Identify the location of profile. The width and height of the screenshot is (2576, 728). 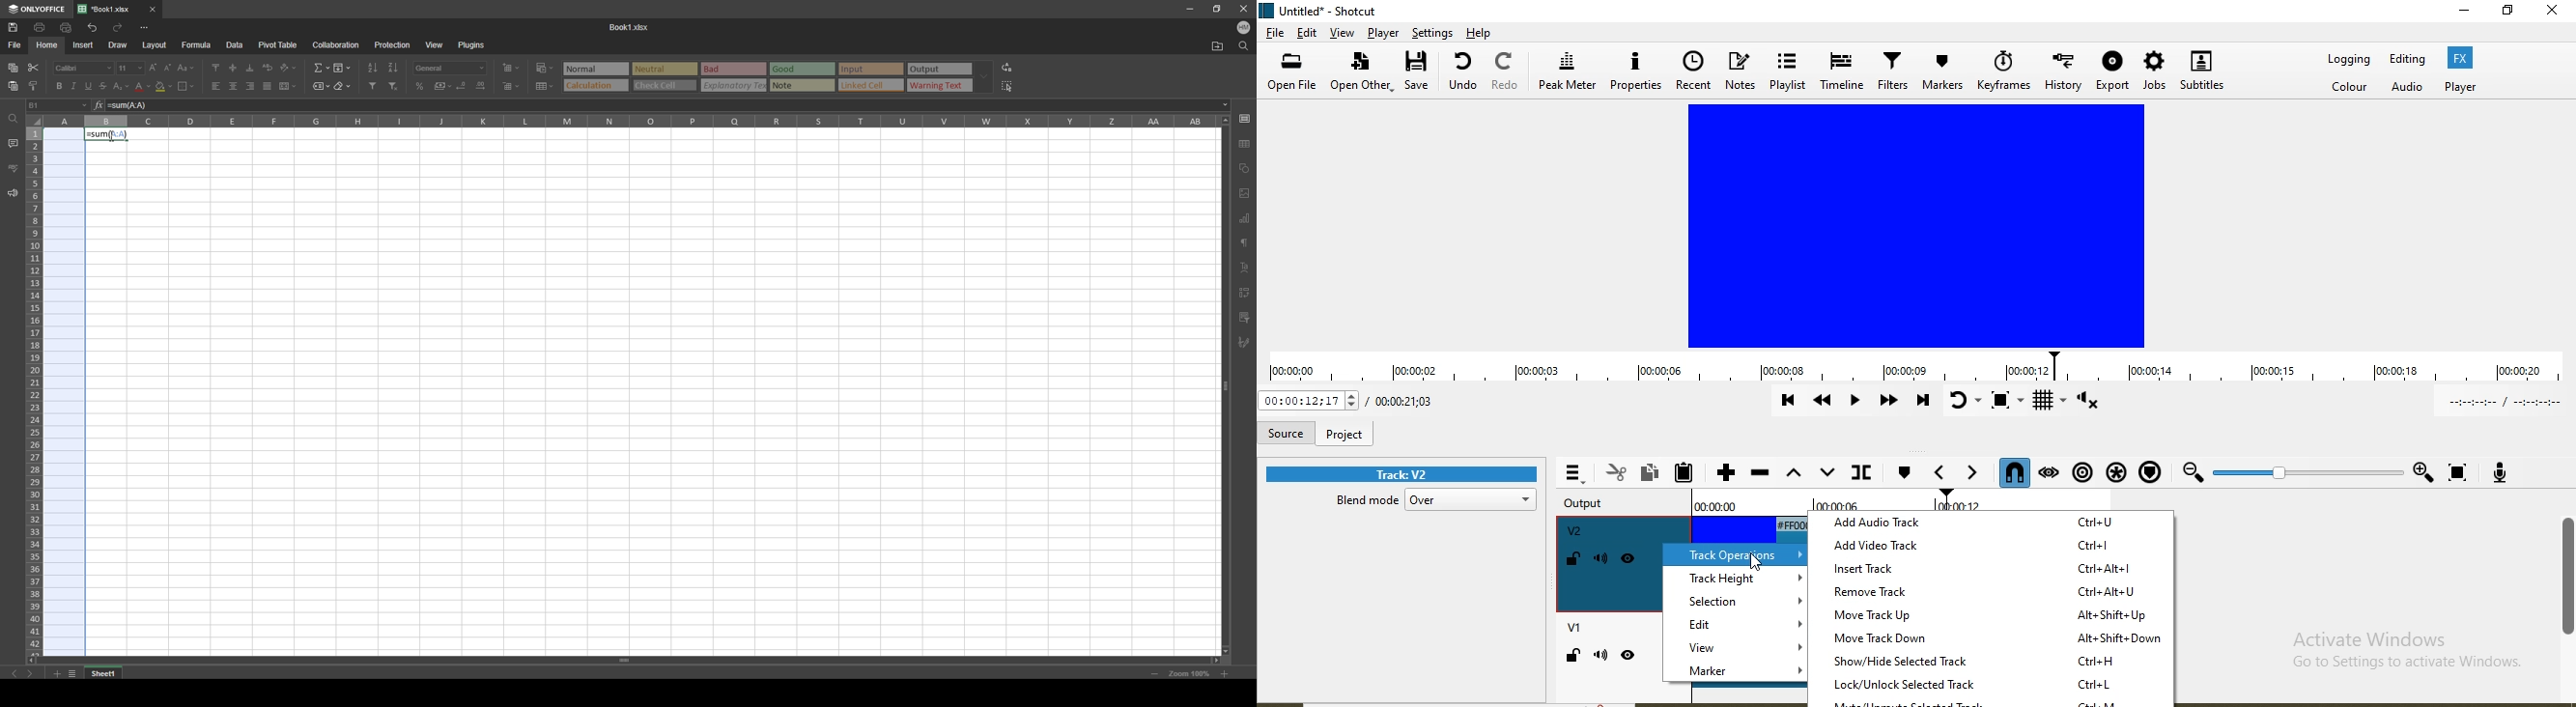
(1244, 27).